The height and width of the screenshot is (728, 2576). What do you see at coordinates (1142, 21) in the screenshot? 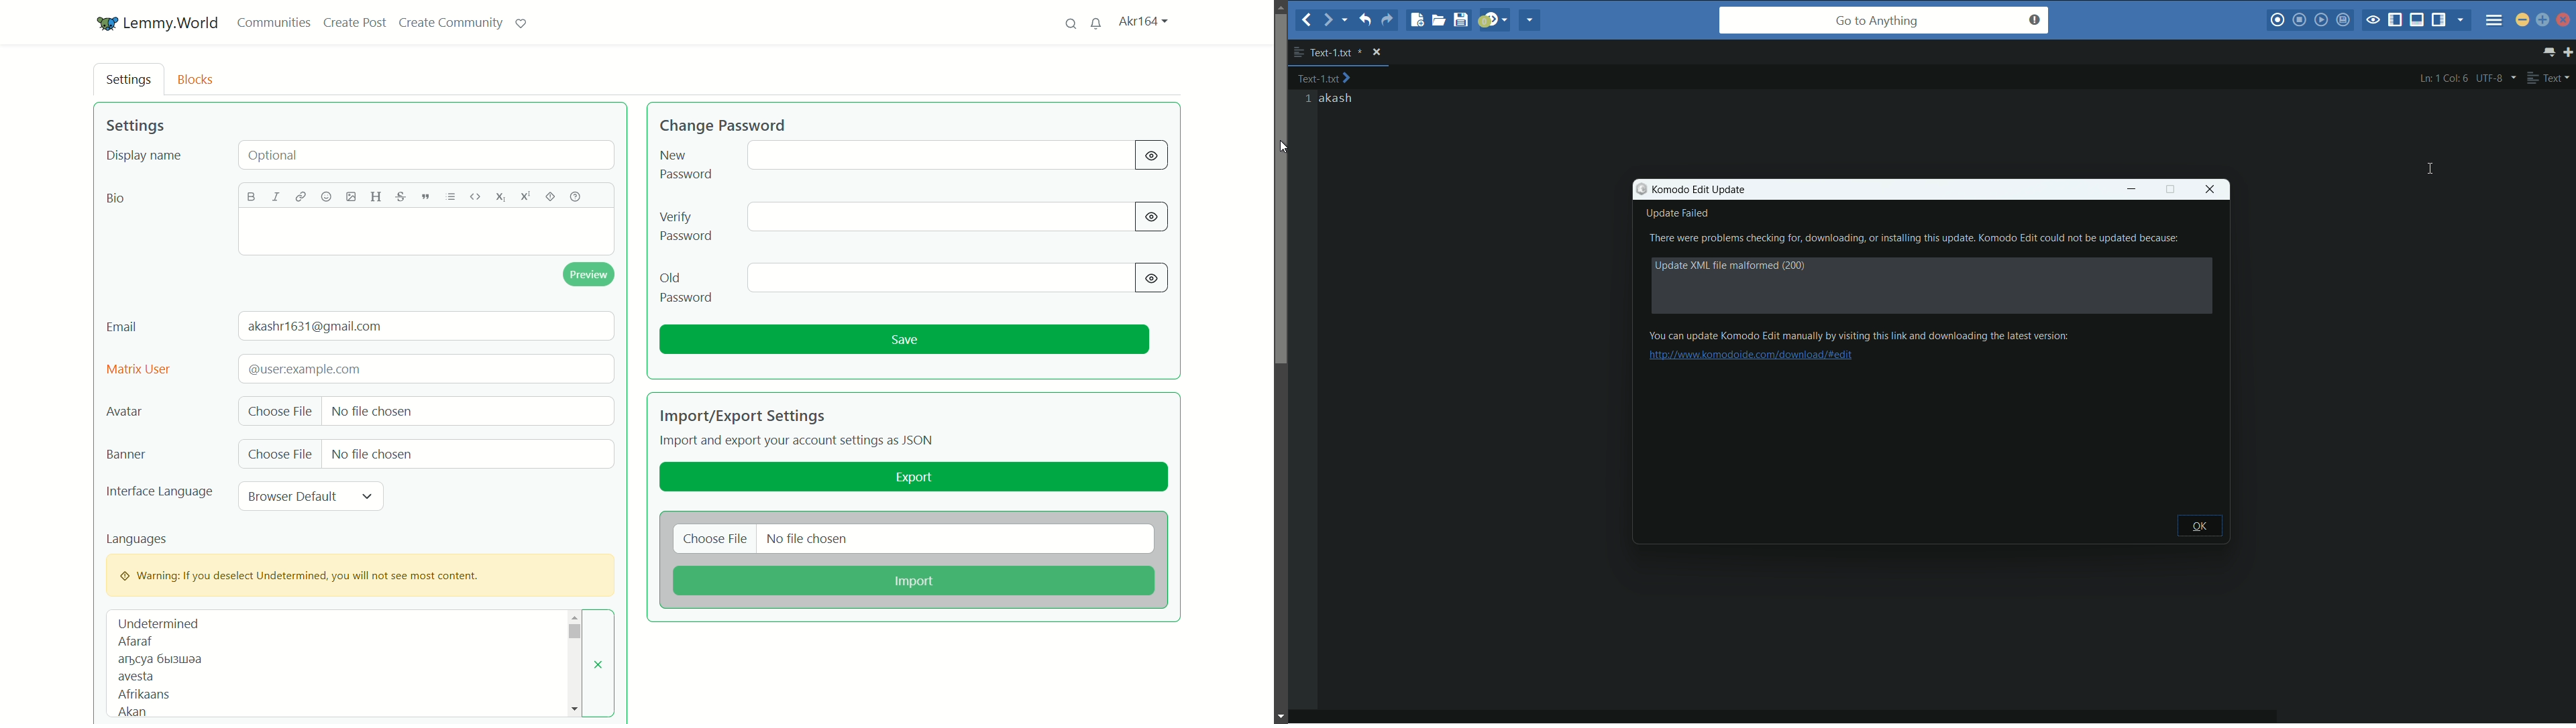
I see `username` at bounding box center [1142, 21].